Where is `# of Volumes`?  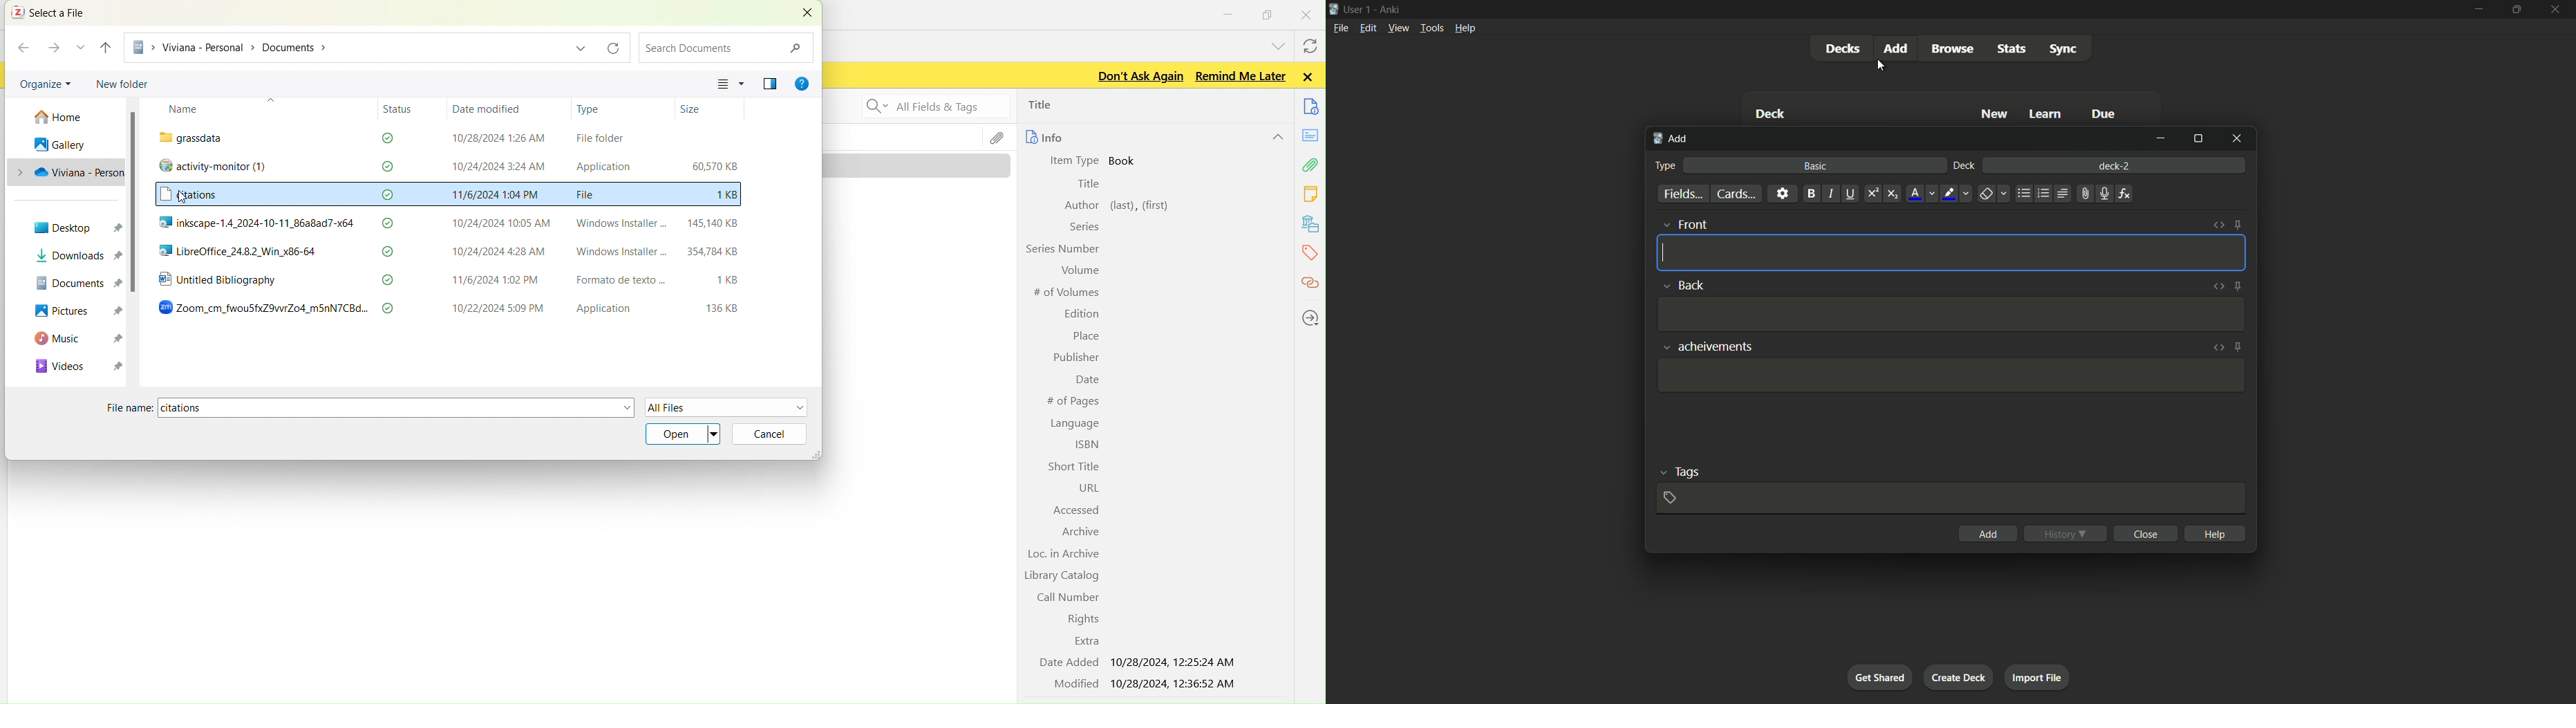 # of Volumes is located at coordinates (1064, 291).